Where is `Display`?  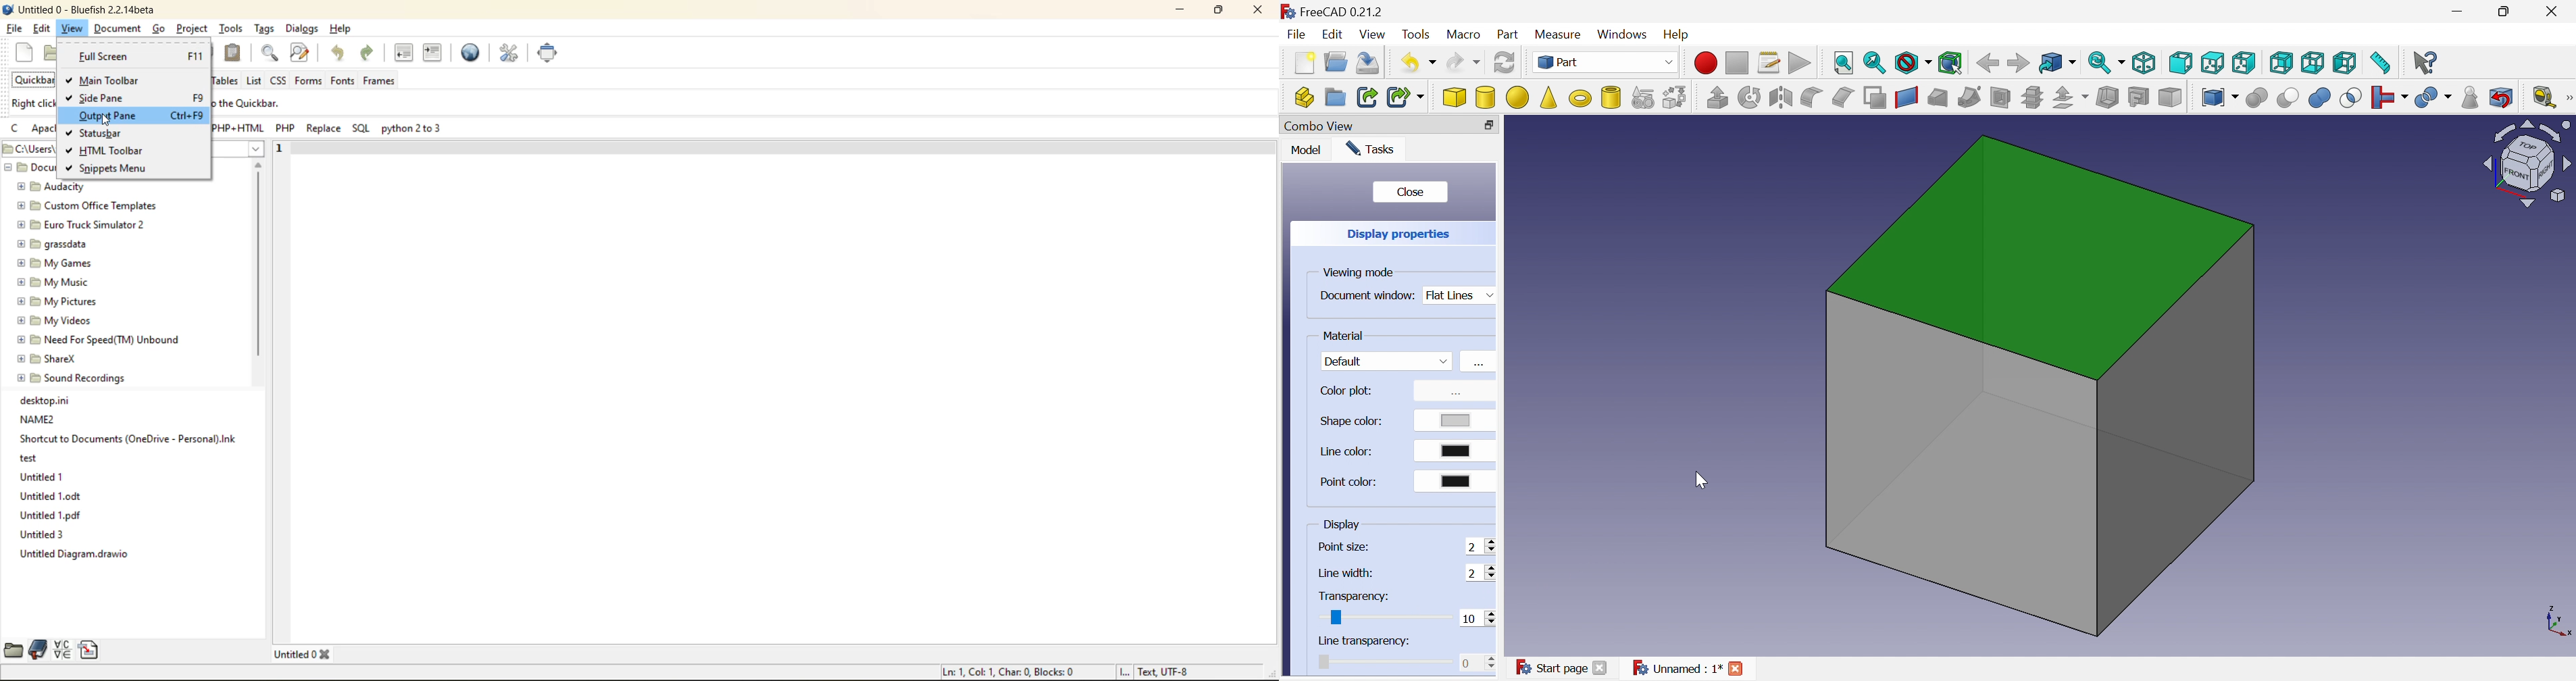 Display is located at coordinates (1342, 524).